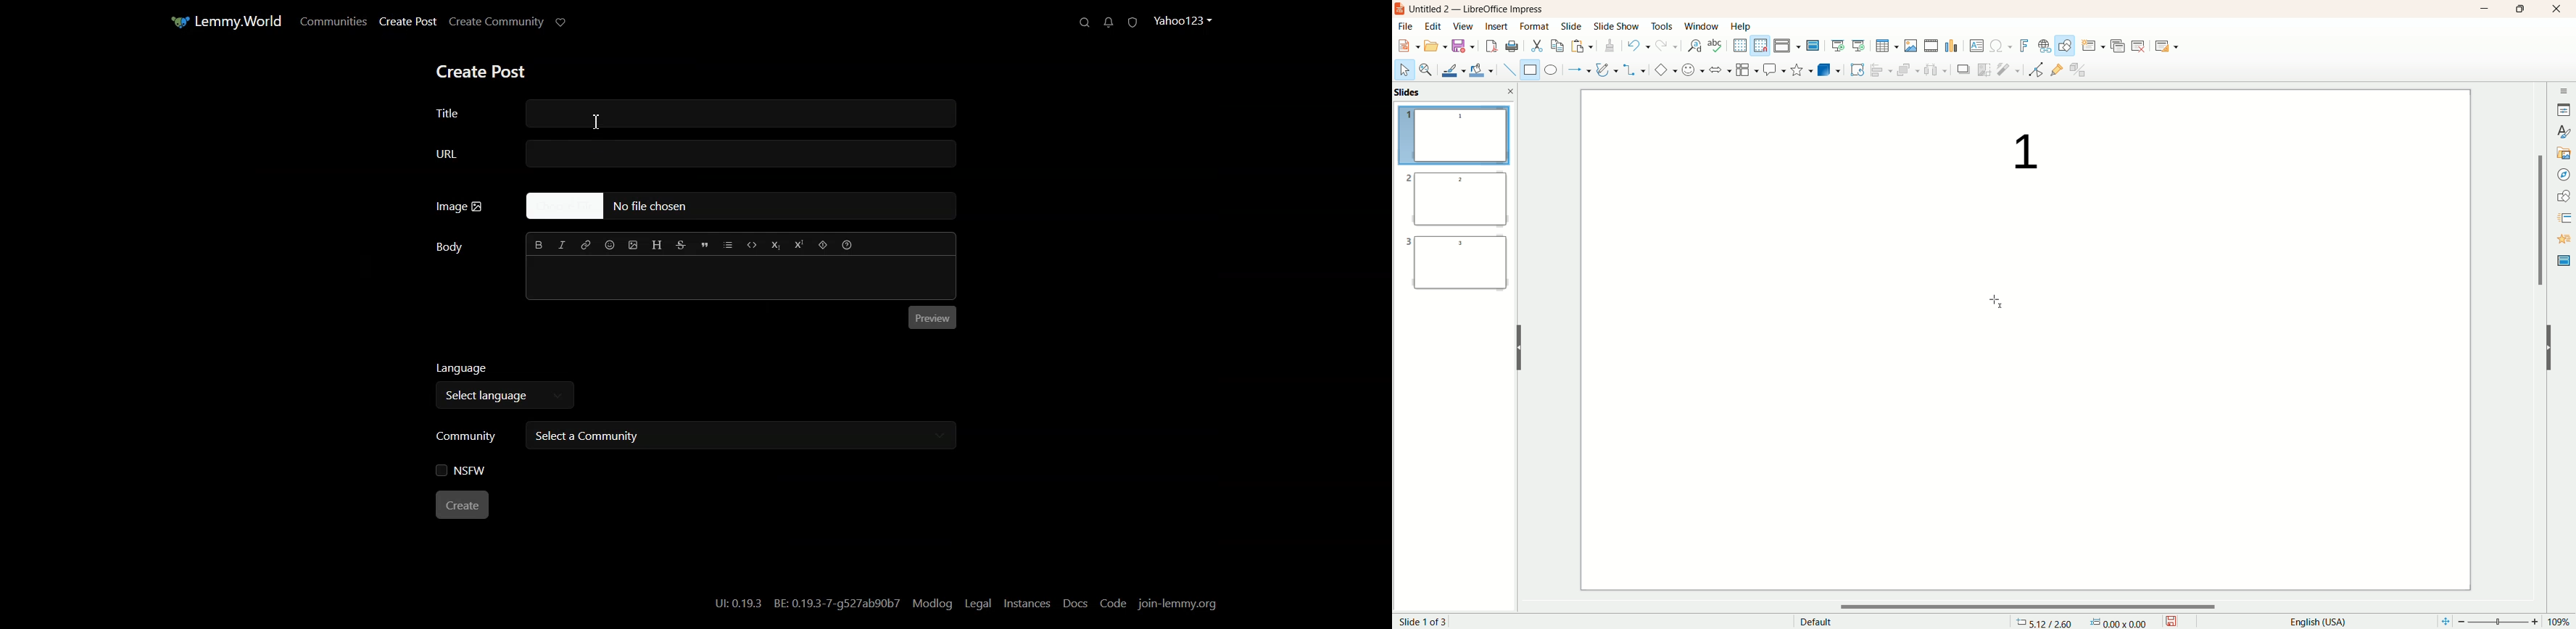  Describe the element at coordinates (2563, 216) in the screenshot. I see `slide transition` at that location.